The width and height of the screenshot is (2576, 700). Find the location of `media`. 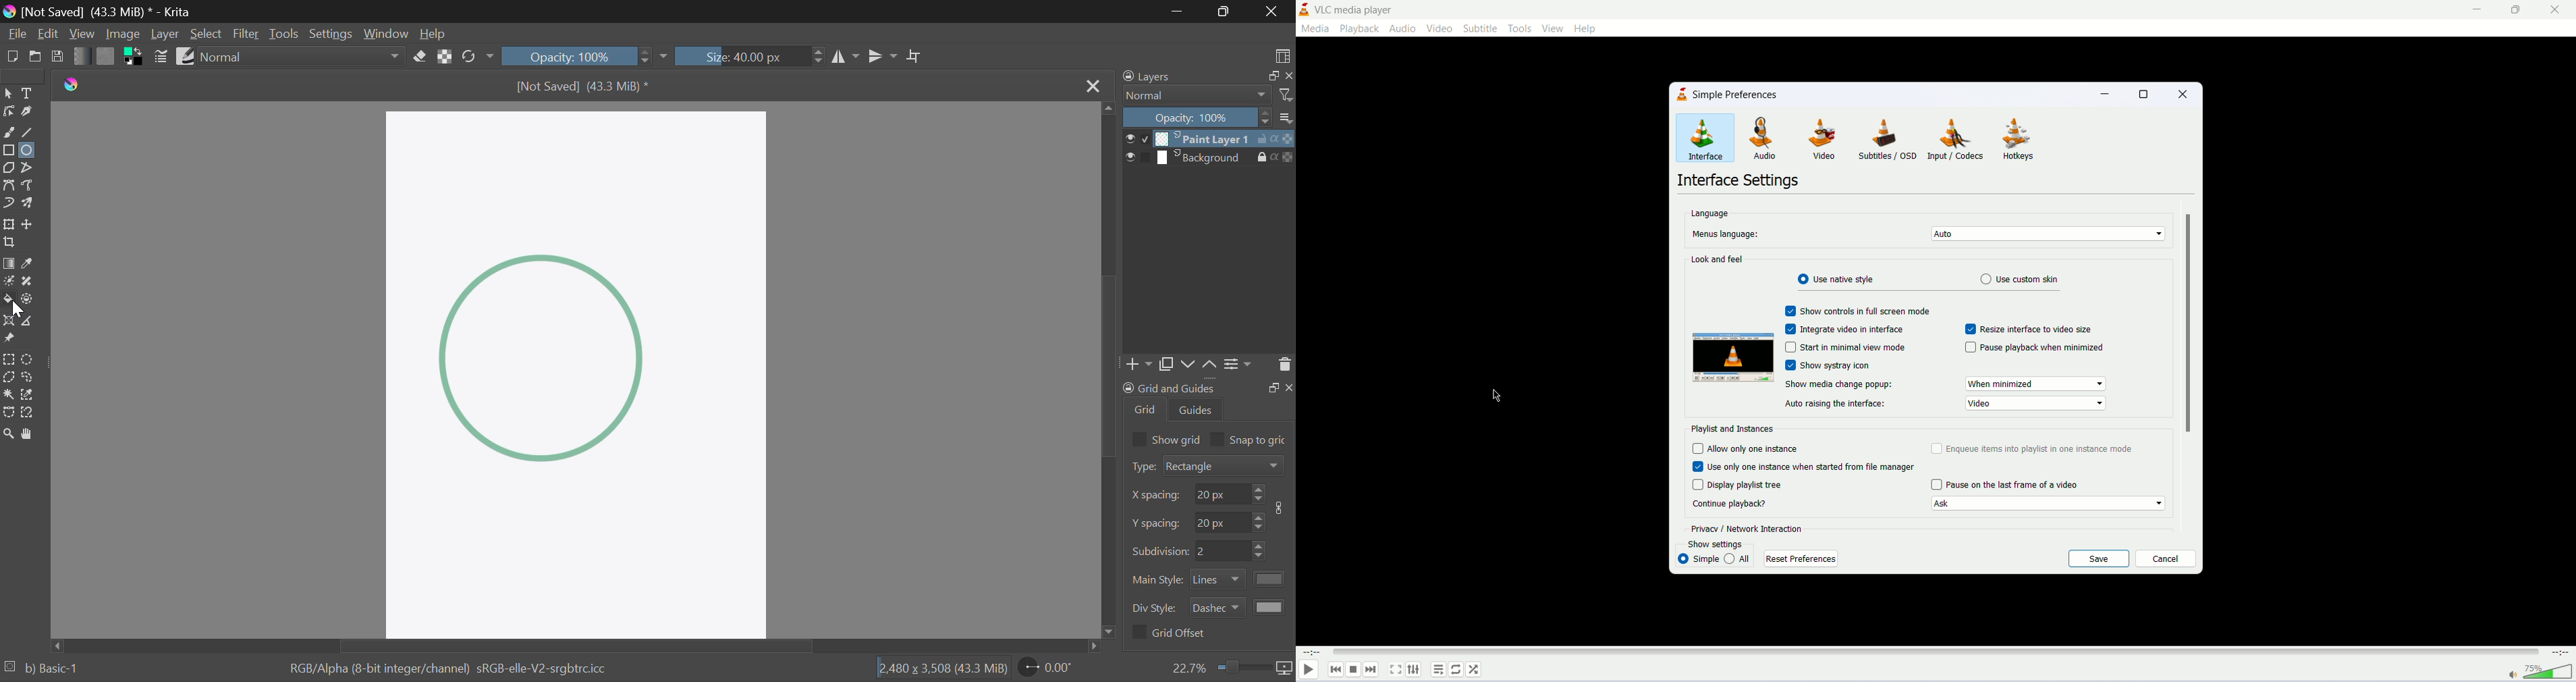

media is located at coordinates (1316, 29).